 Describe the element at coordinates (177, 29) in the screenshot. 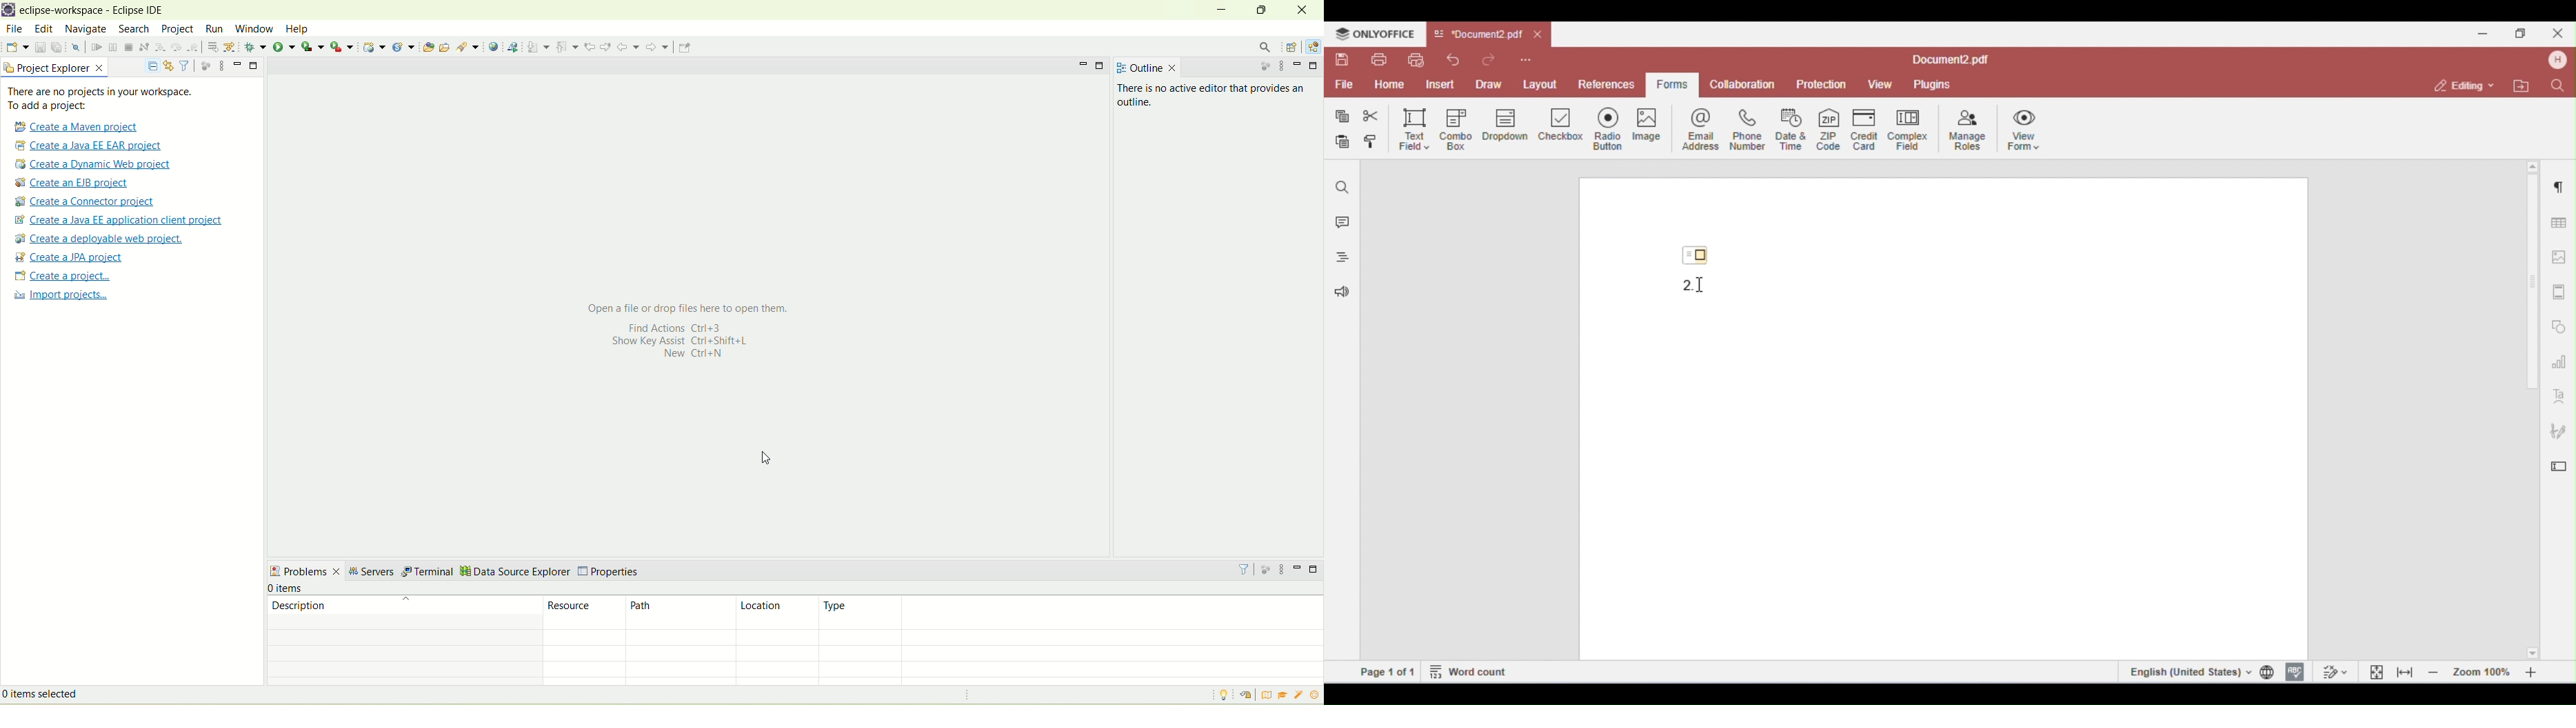

I see `project` at that location.